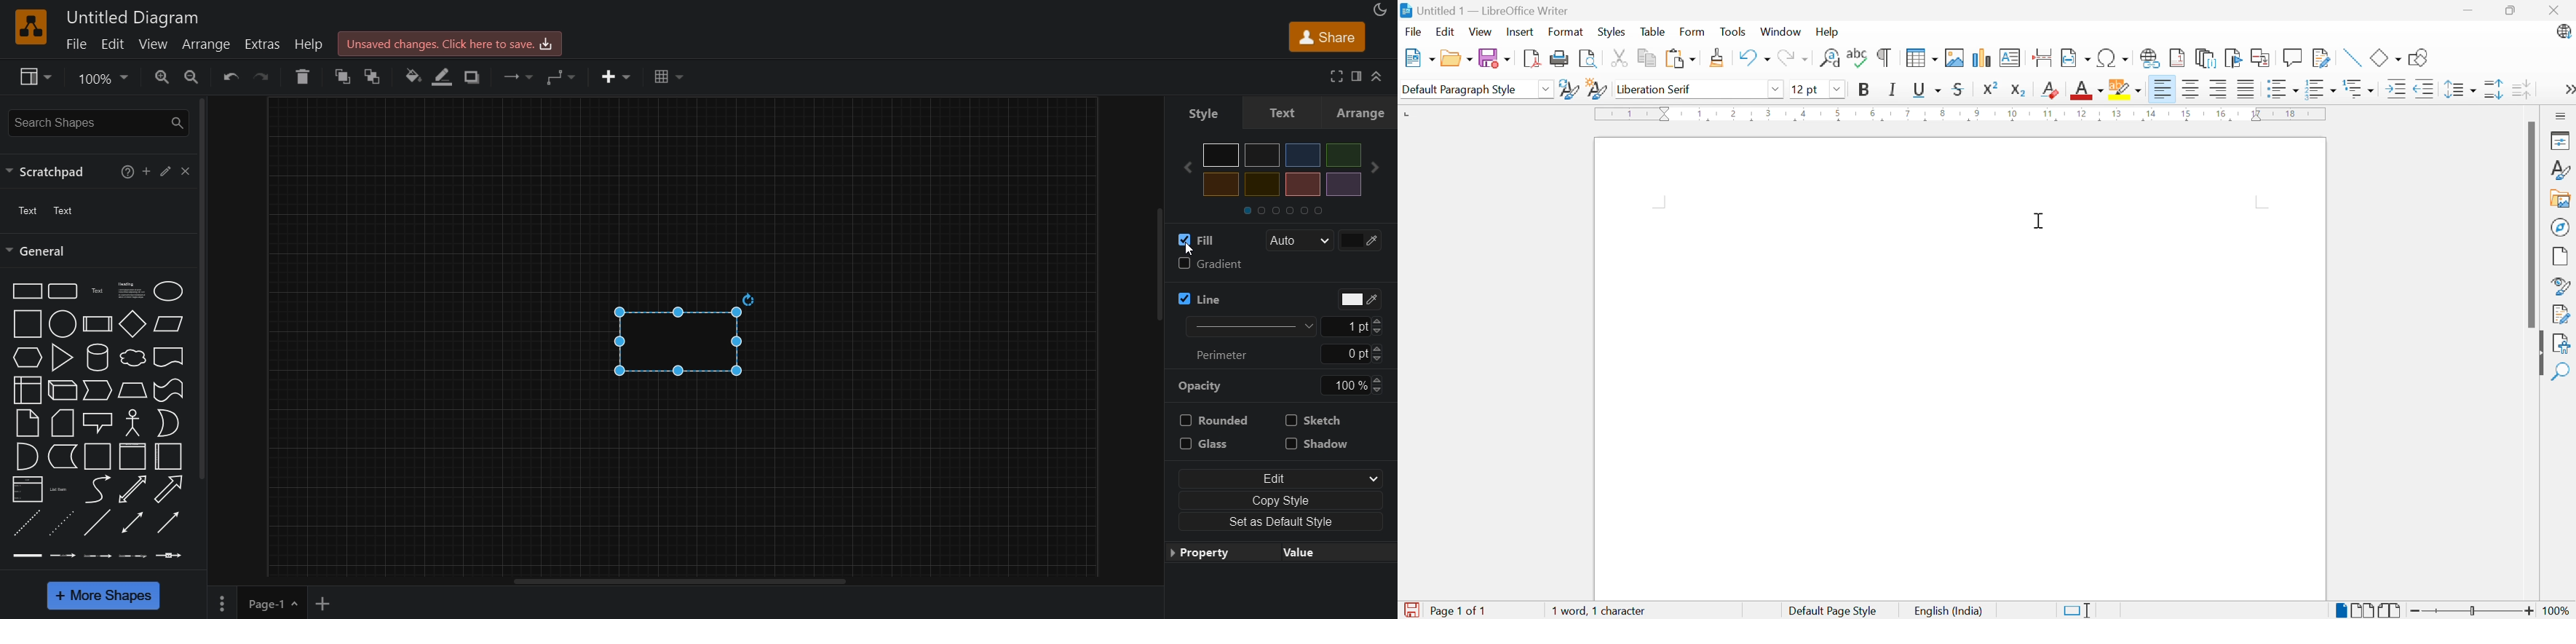 The height and width of the screenshot is (644, 2576). Describe the element at coordinates (207, 289) in the screenshot. I see `vertical scroll bar` at that location.